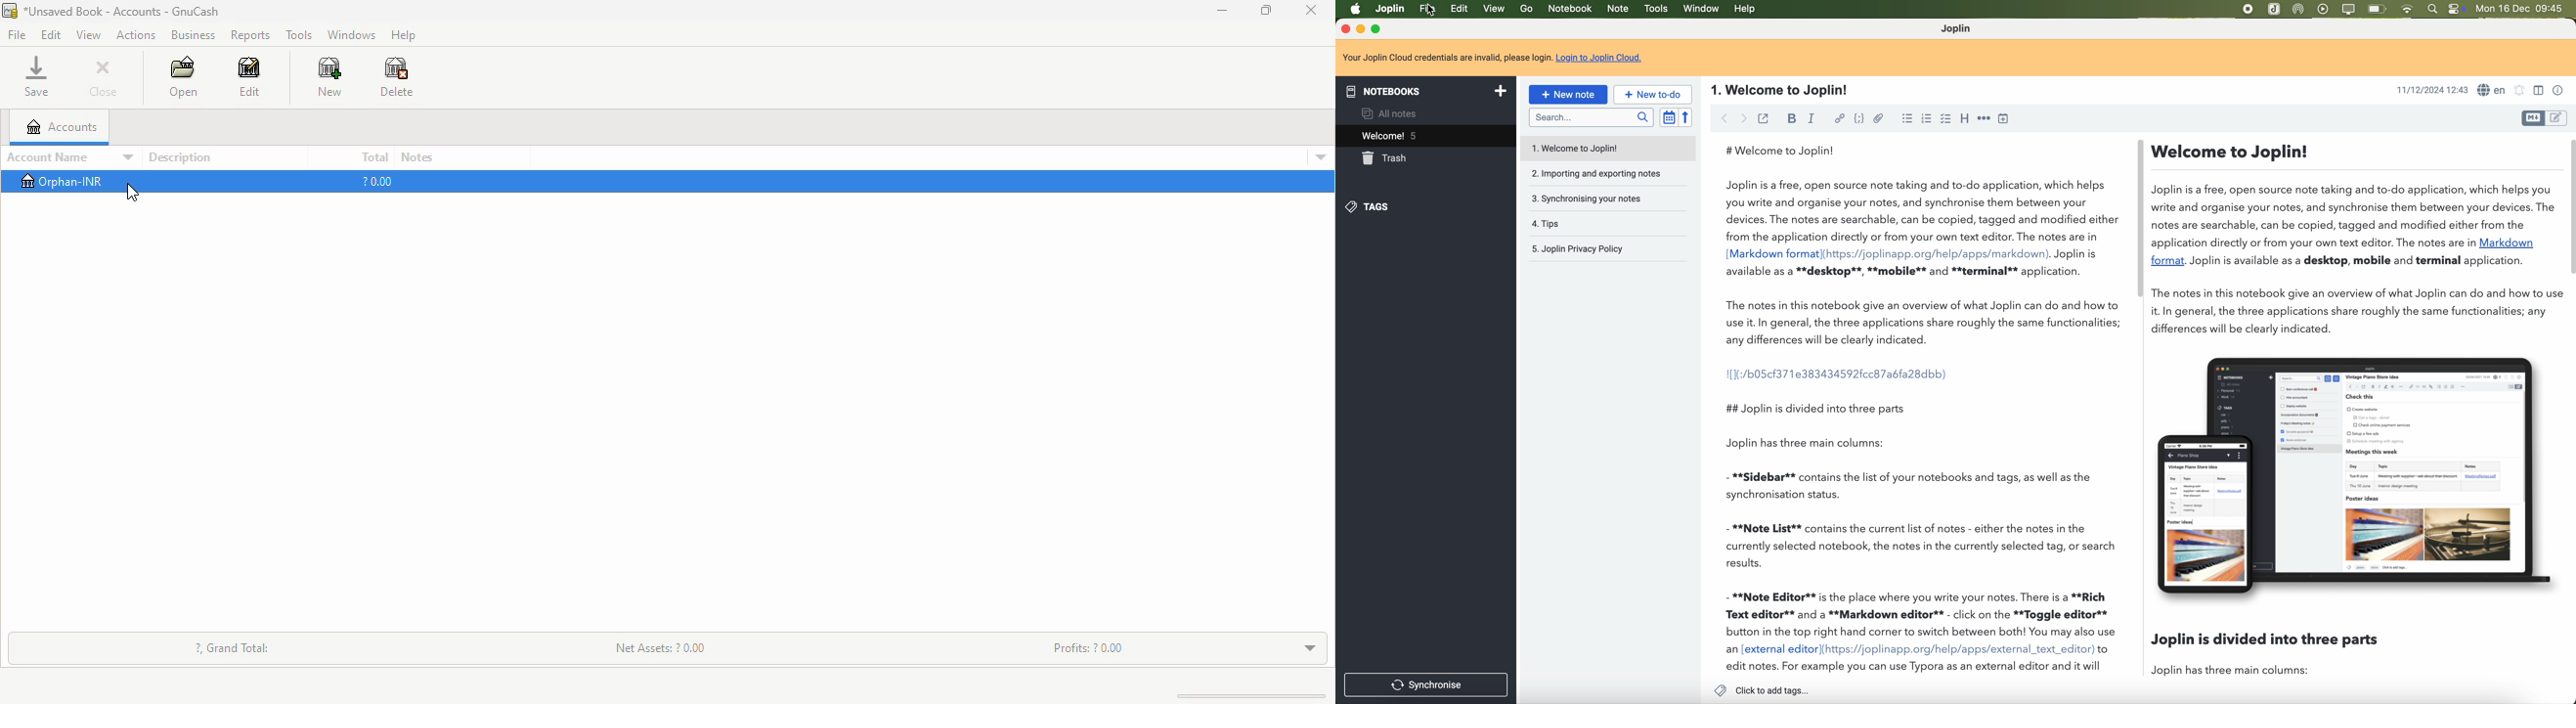 This screenshot has width=2576, height=728. I want to click on battery, so click(2378, 8).